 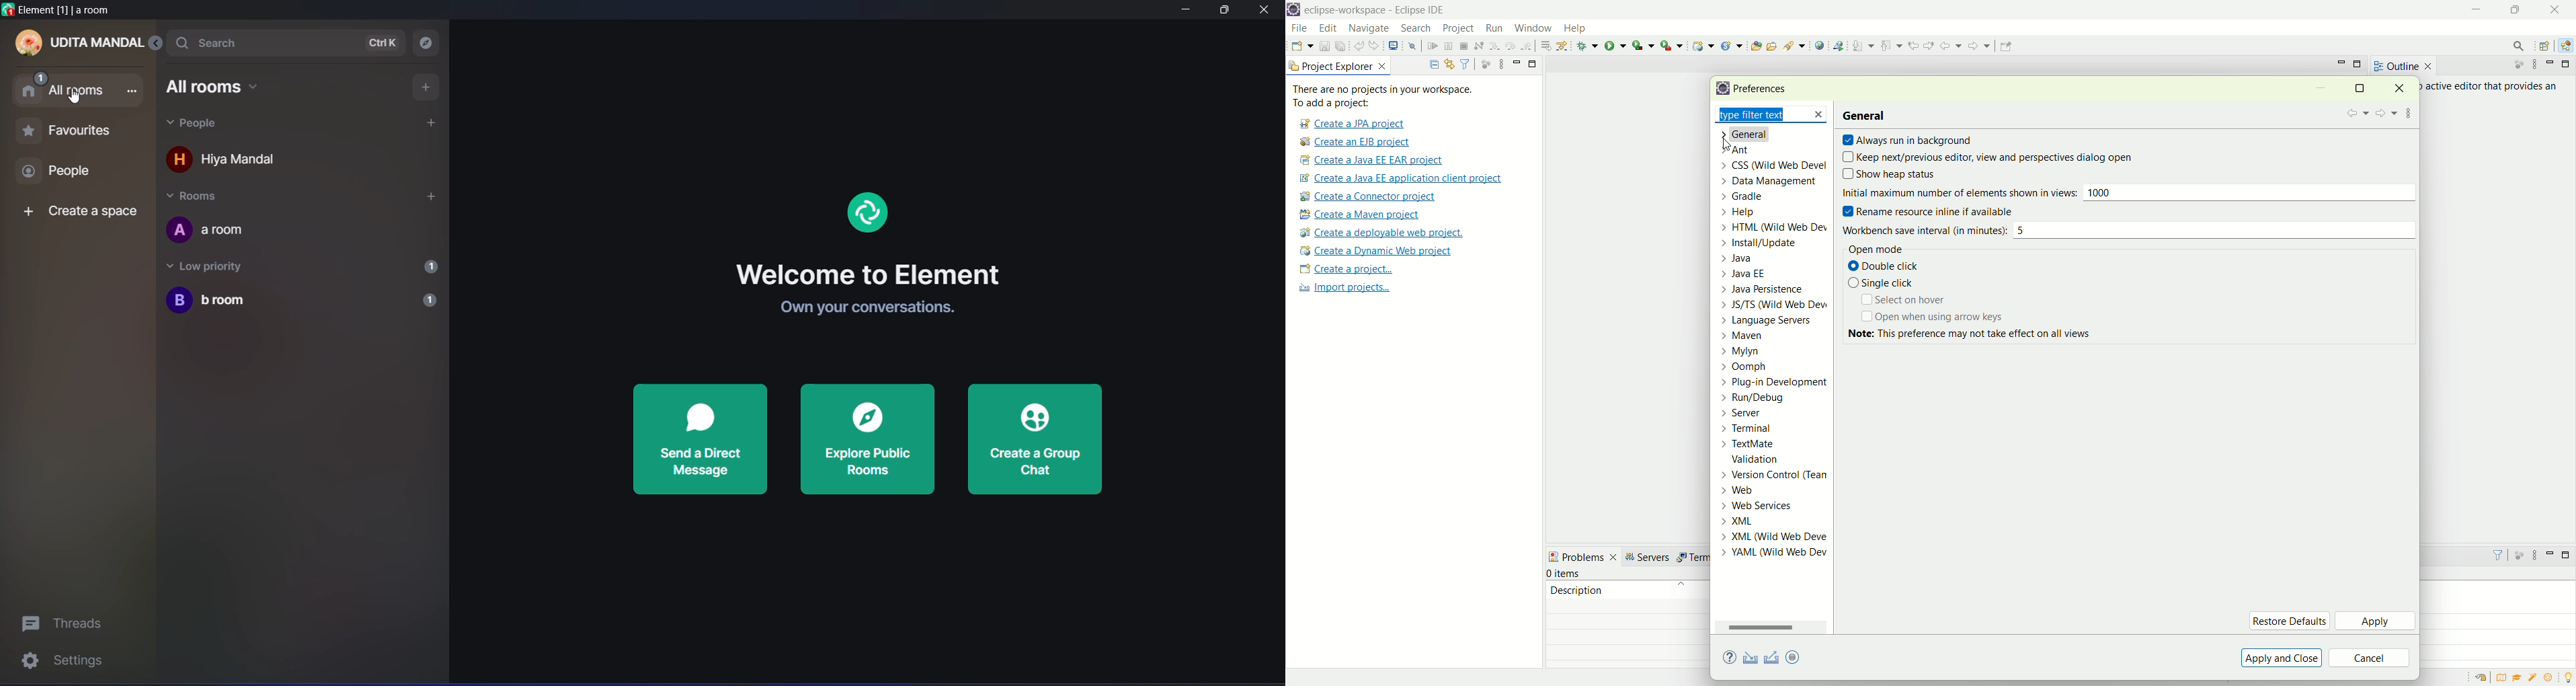 I want to click on Search, so click(x=226, y=42).